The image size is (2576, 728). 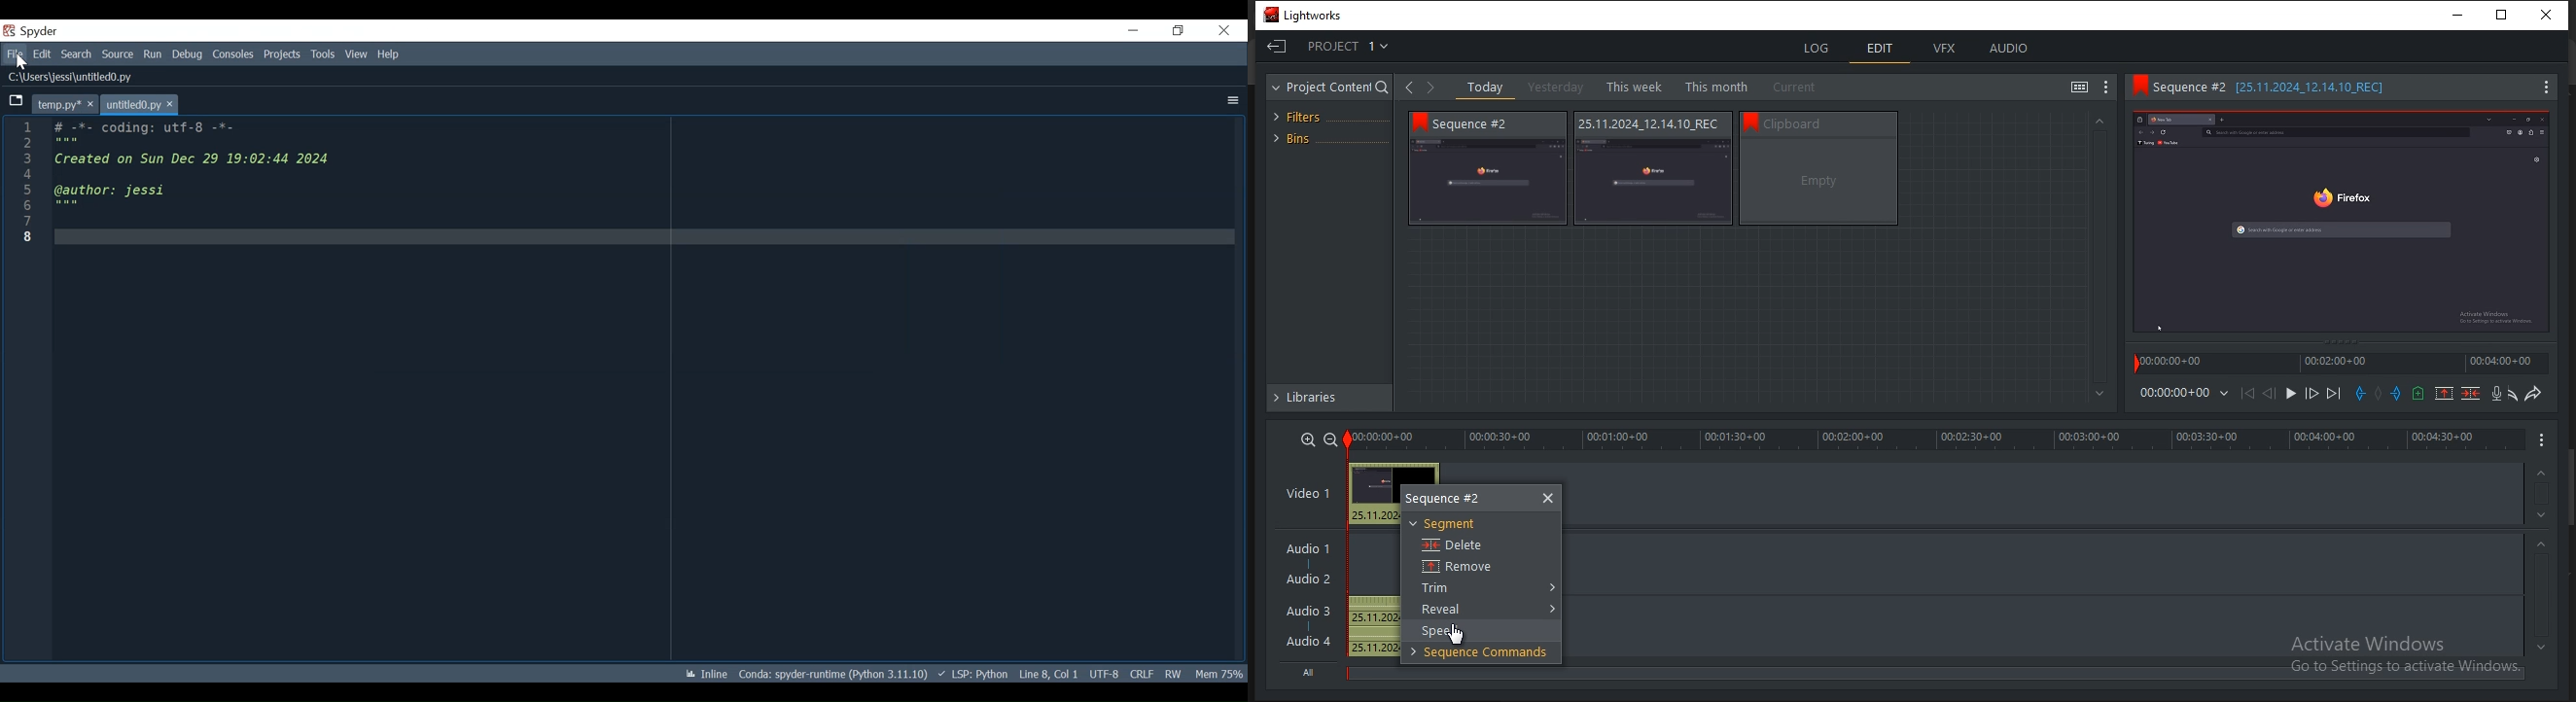 I want to click on time stamp, so click(x=2172, y=364).